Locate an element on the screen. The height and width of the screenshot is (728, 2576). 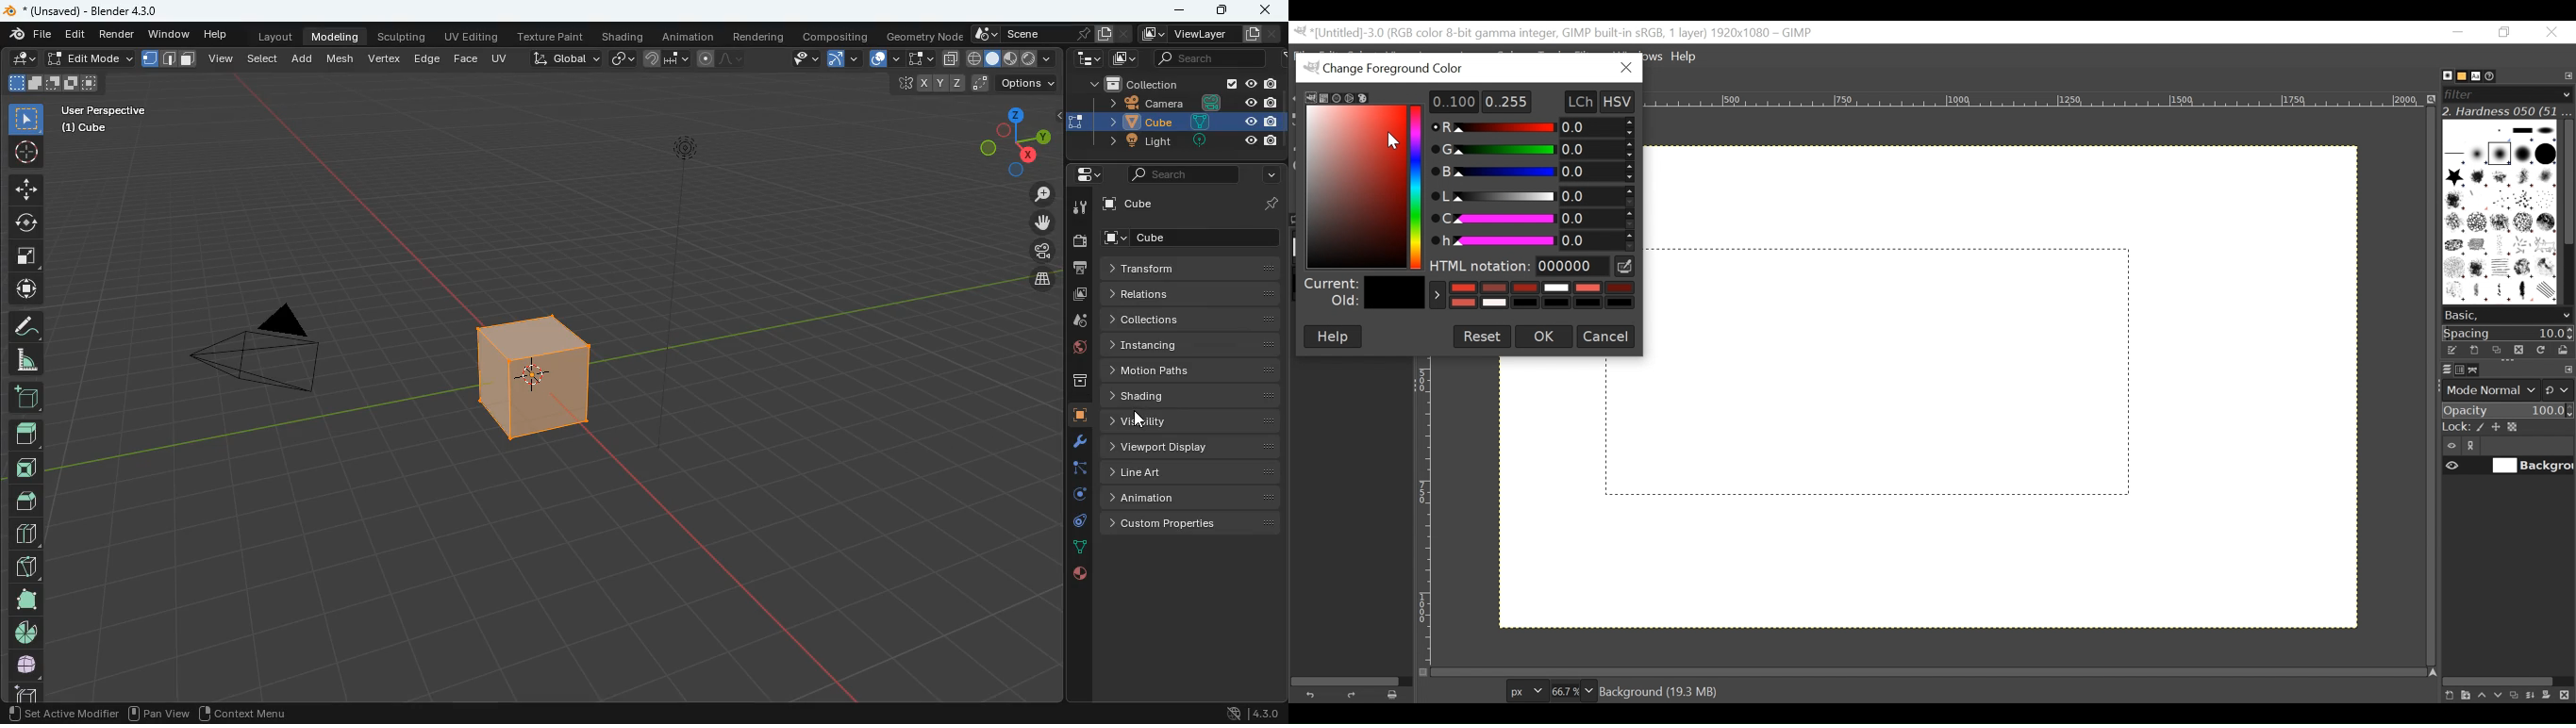
globe is located at coordinates (1072, 348).